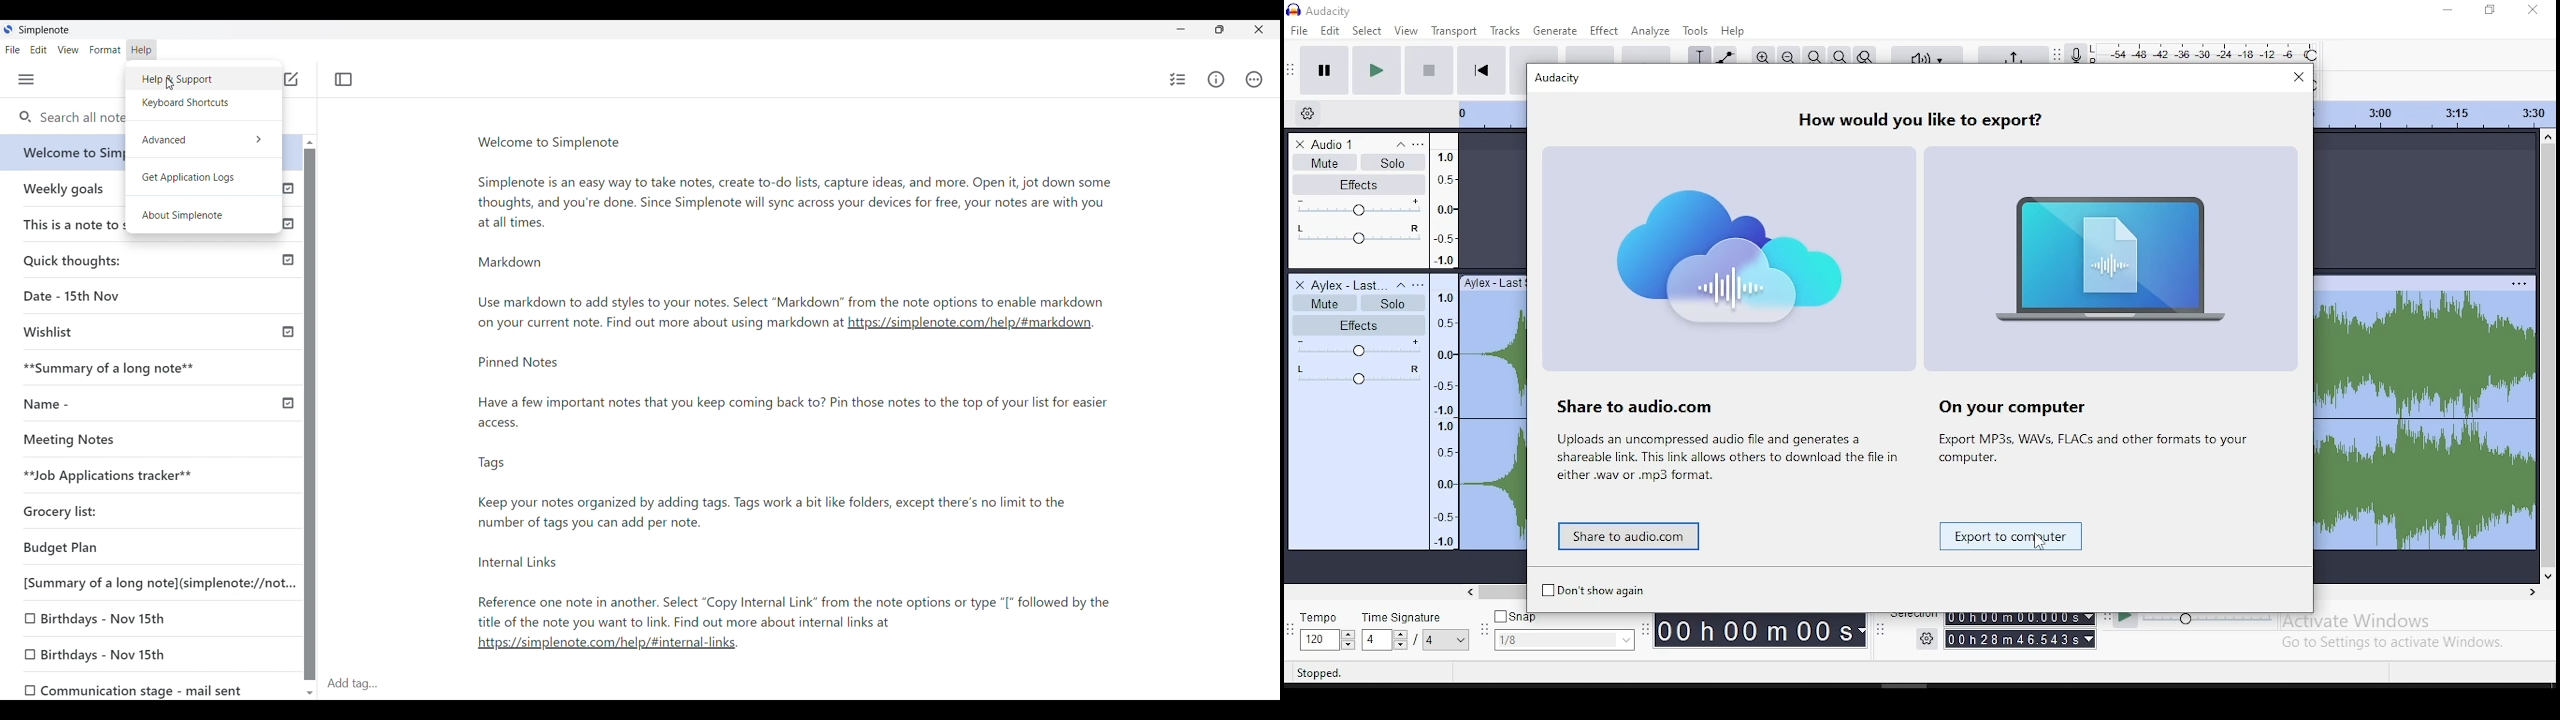 This screenshot has height=728, width=2576. What do you see at coordinates (1321, 69) in the screenshot?
I see `pause` at bounding box center [1321, 69].